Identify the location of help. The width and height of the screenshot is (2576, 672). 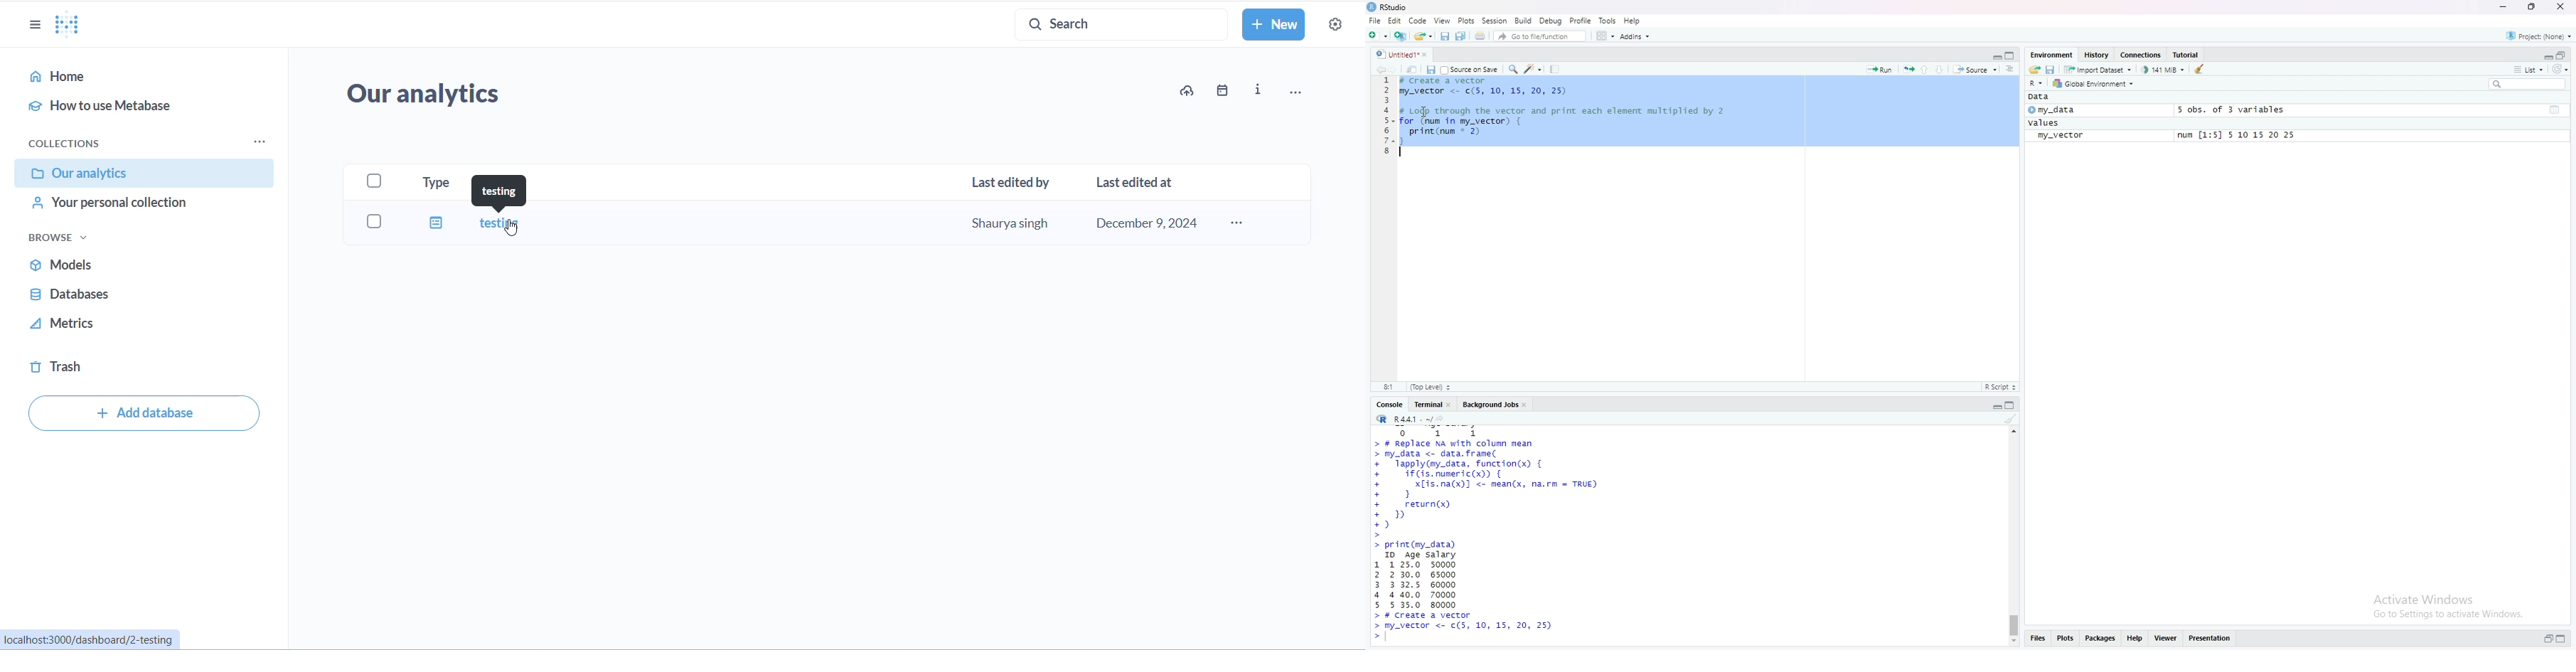
(1632, 21).